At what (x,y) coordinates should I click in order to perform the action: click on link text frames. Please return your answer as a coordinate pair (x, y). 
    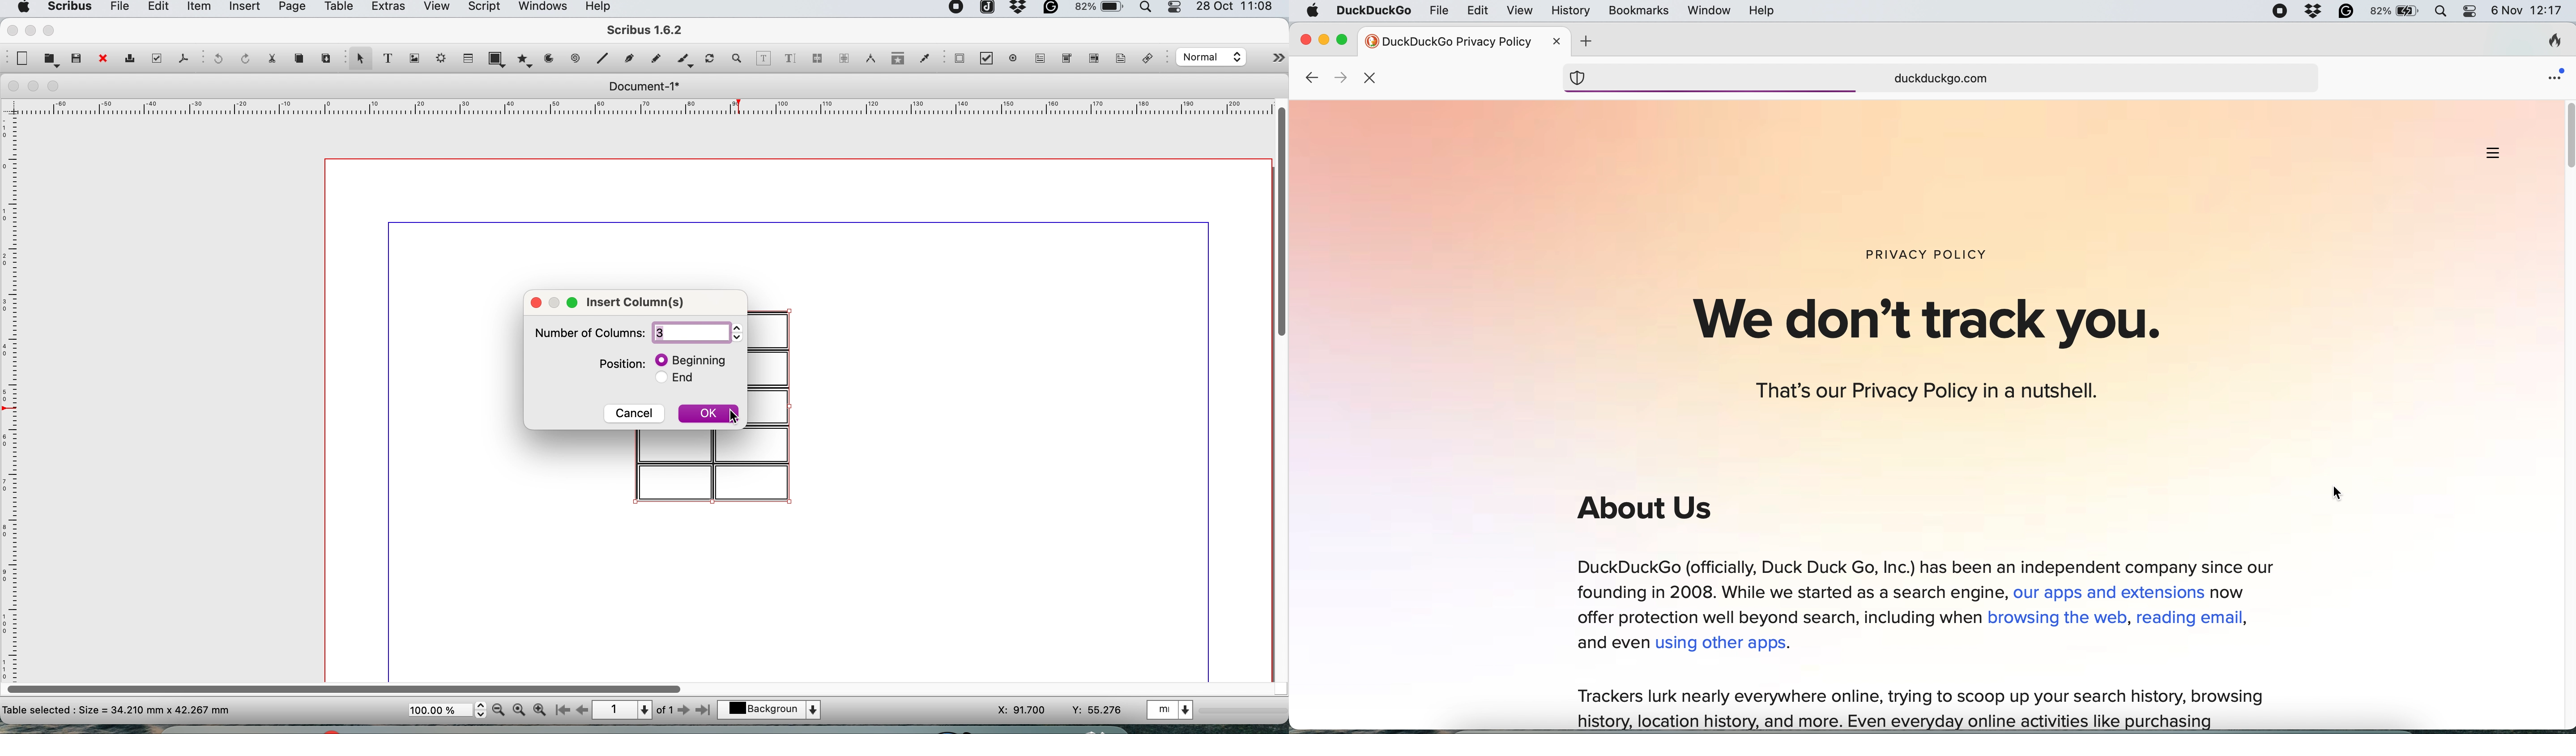
    Looking at the image, I should click on (817, 60).